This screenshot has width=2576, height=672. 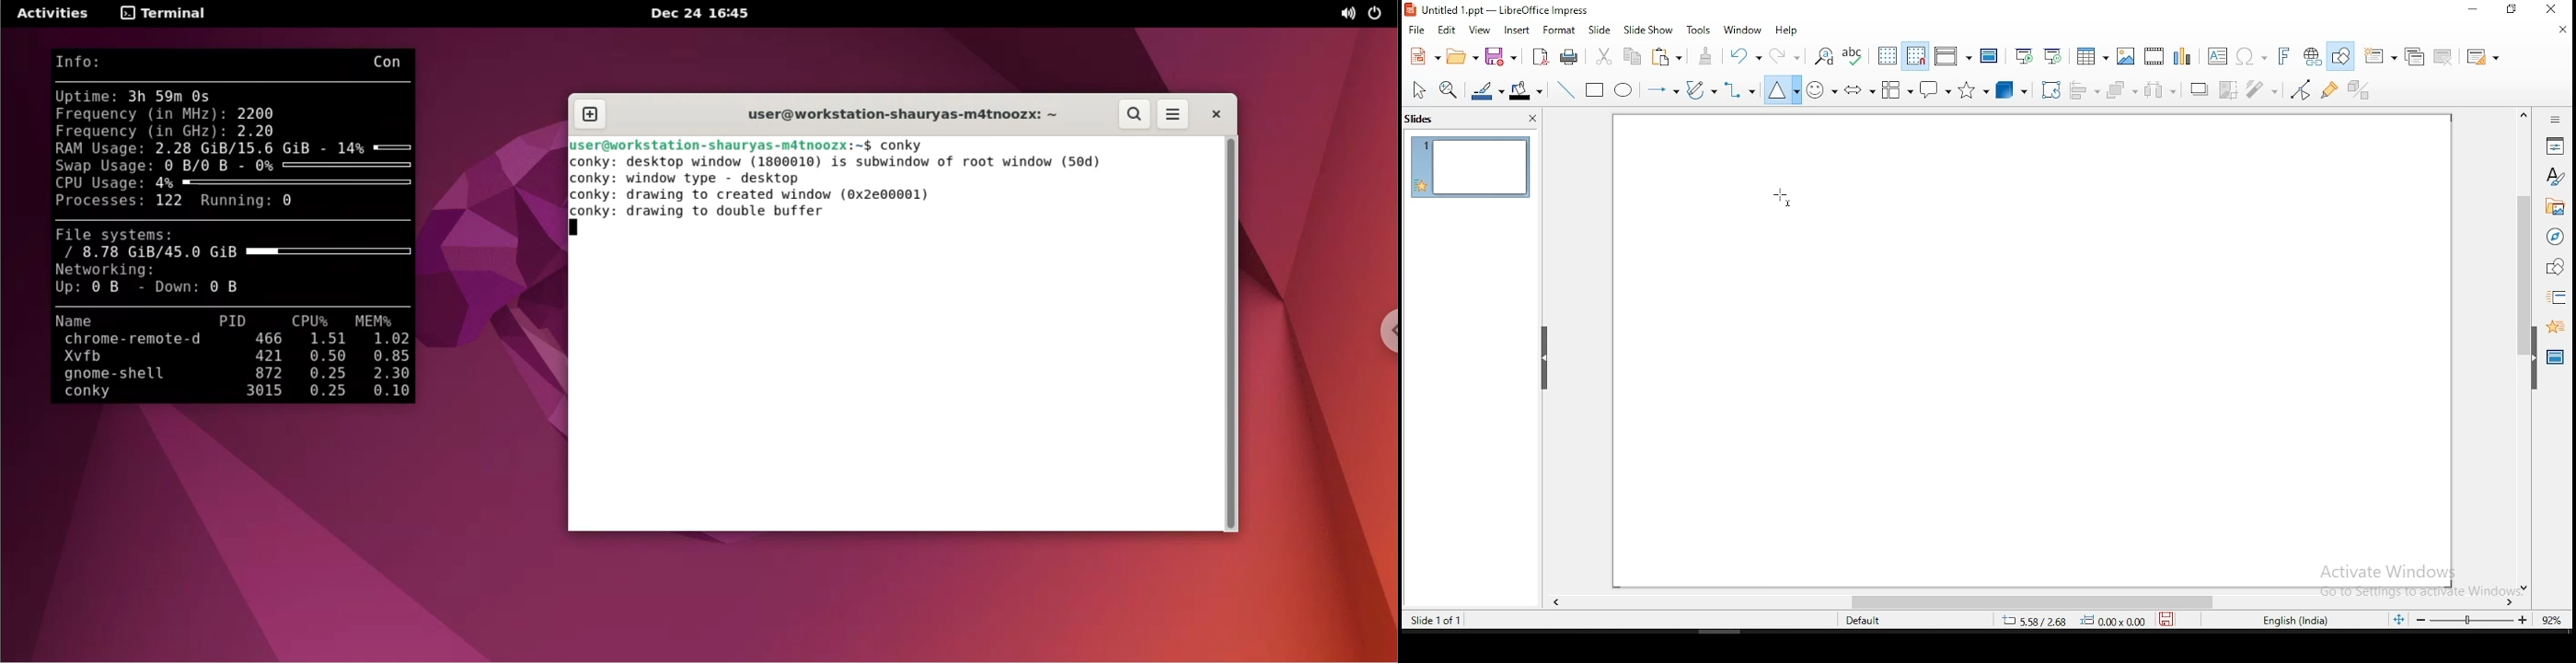 What do you see at coordinates (1451, 89) in the screenshot?
I see `zoom and pan` at bounding box center [1451, 89].